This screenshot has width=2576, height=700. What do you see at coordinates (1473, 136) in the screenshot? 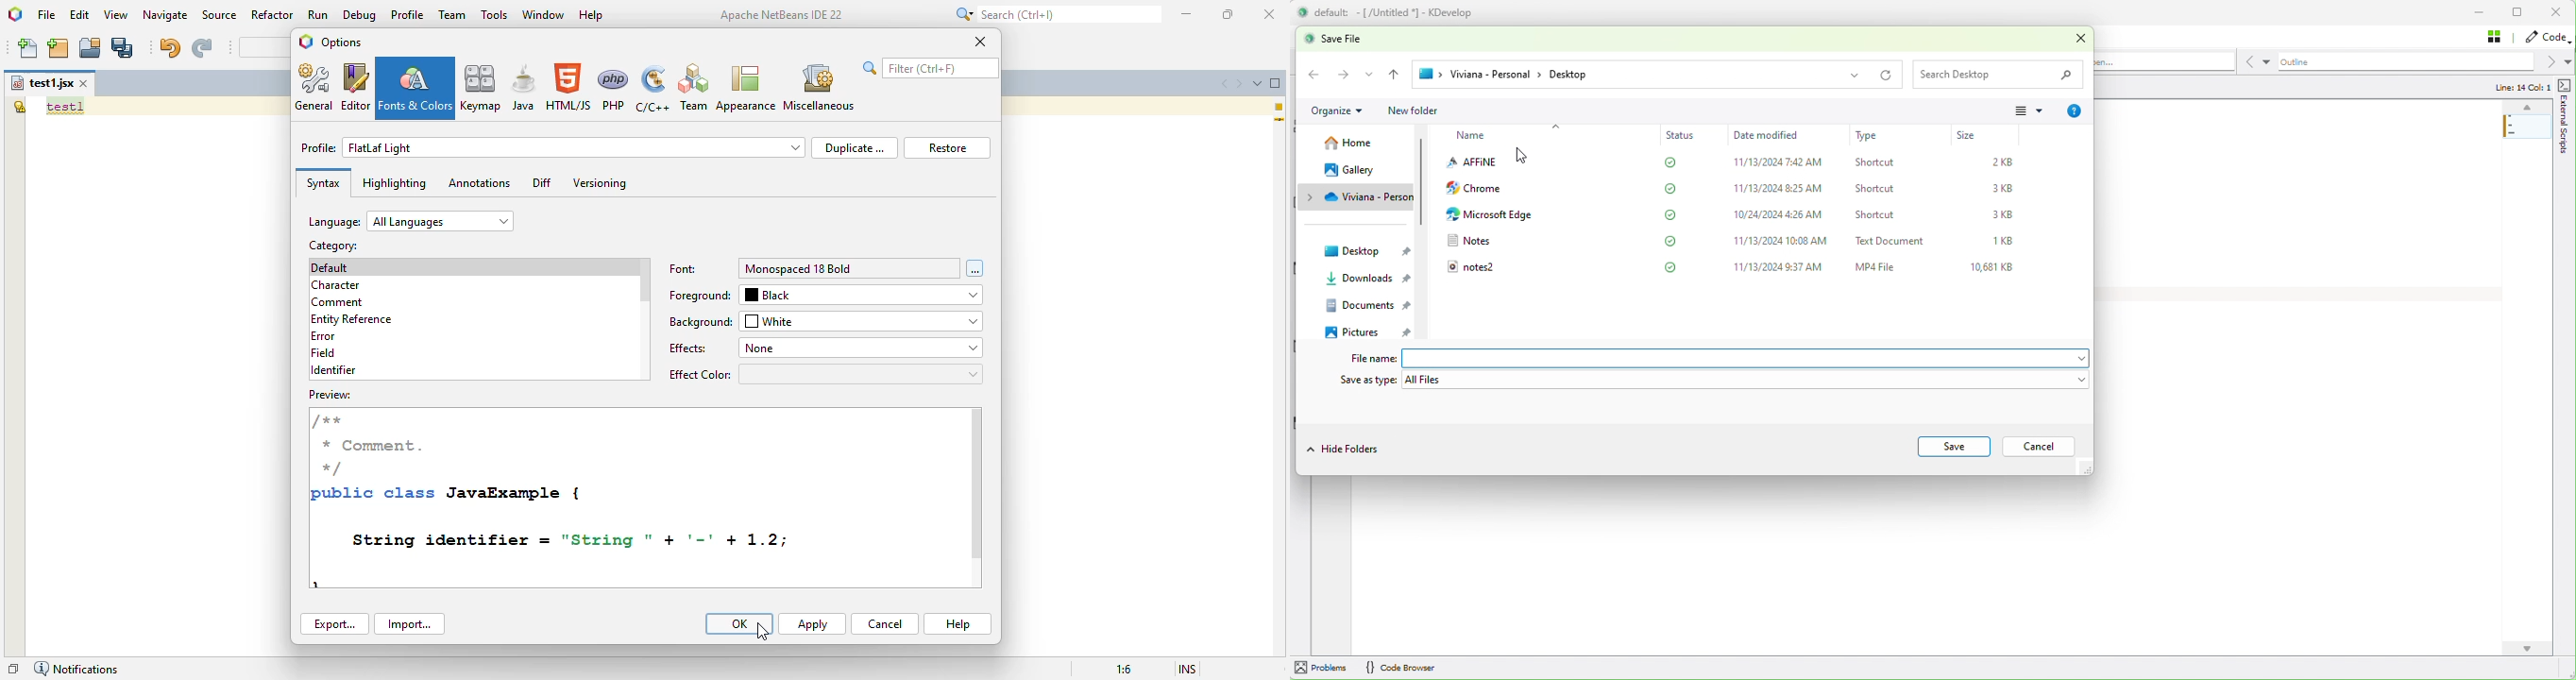
I see `Name` at bounding box center [1473, 136].